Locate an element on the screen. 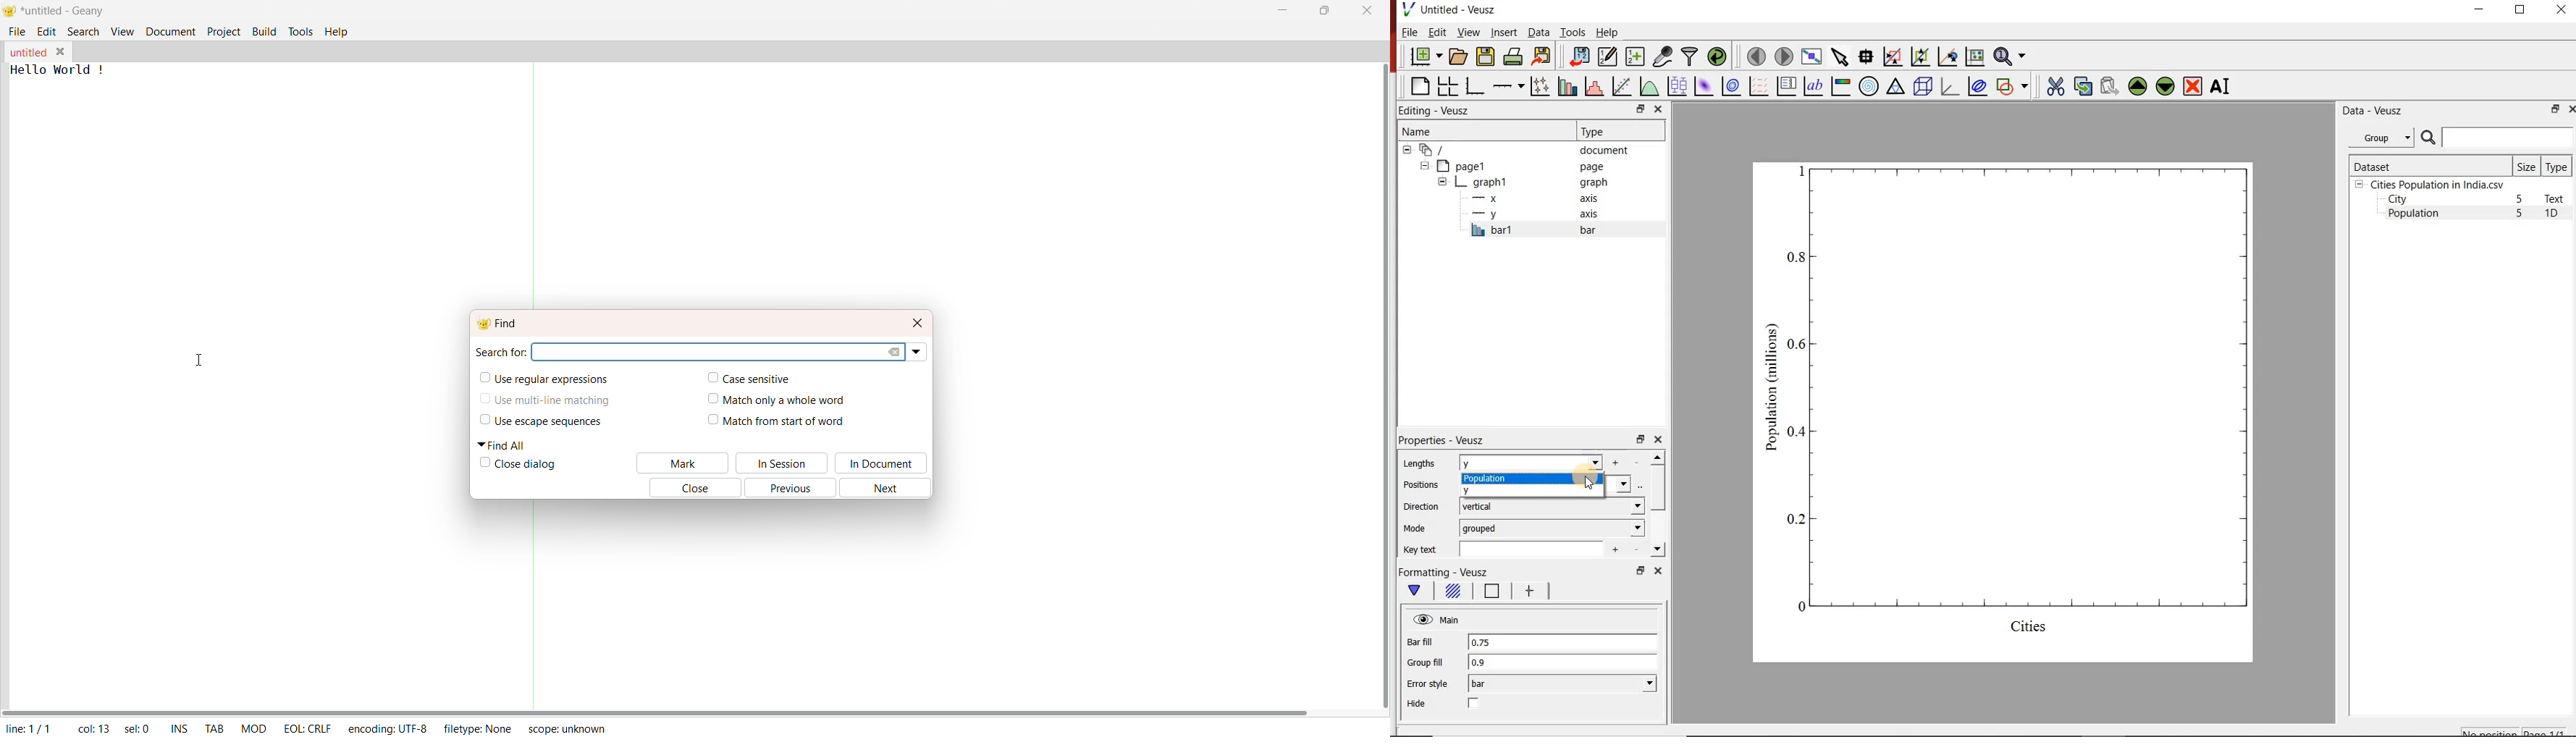 The height and width of the screenshot is (756, 2576). print the document is located at coordinates (1512, 57).